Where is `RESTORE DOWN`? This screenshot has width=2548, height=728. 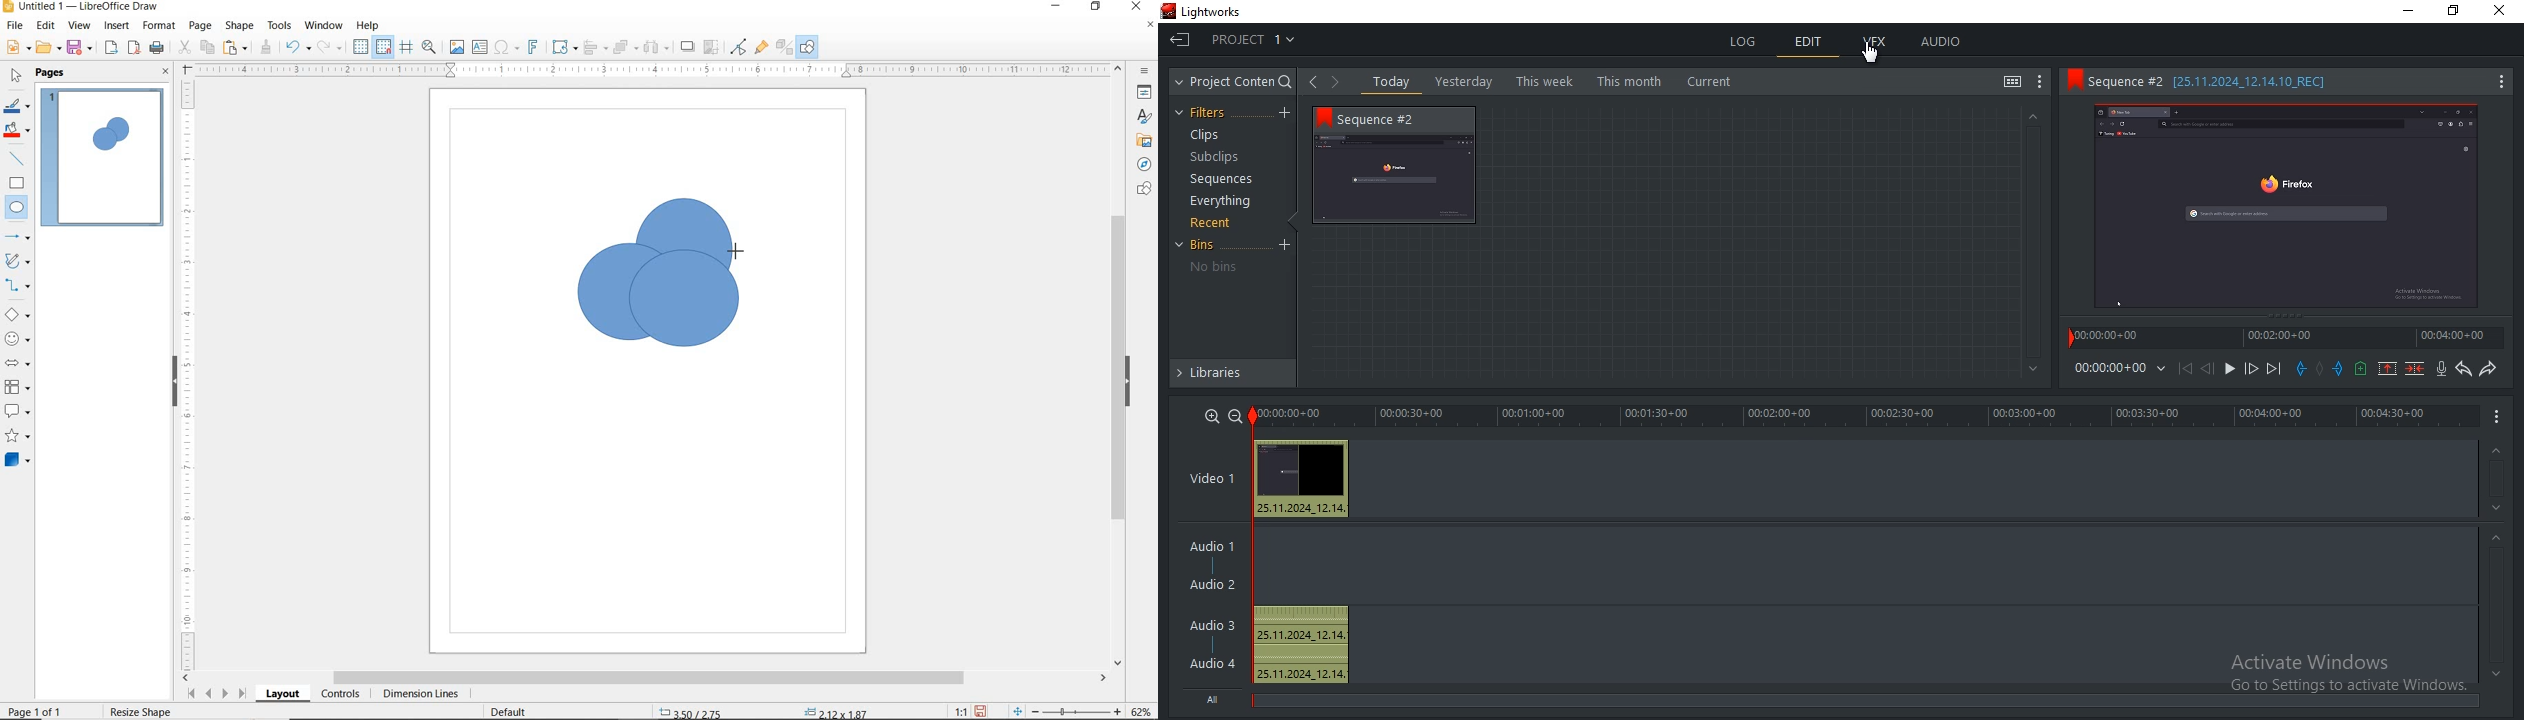
RESTORE DOWN is located at coordinates (1097, 7).